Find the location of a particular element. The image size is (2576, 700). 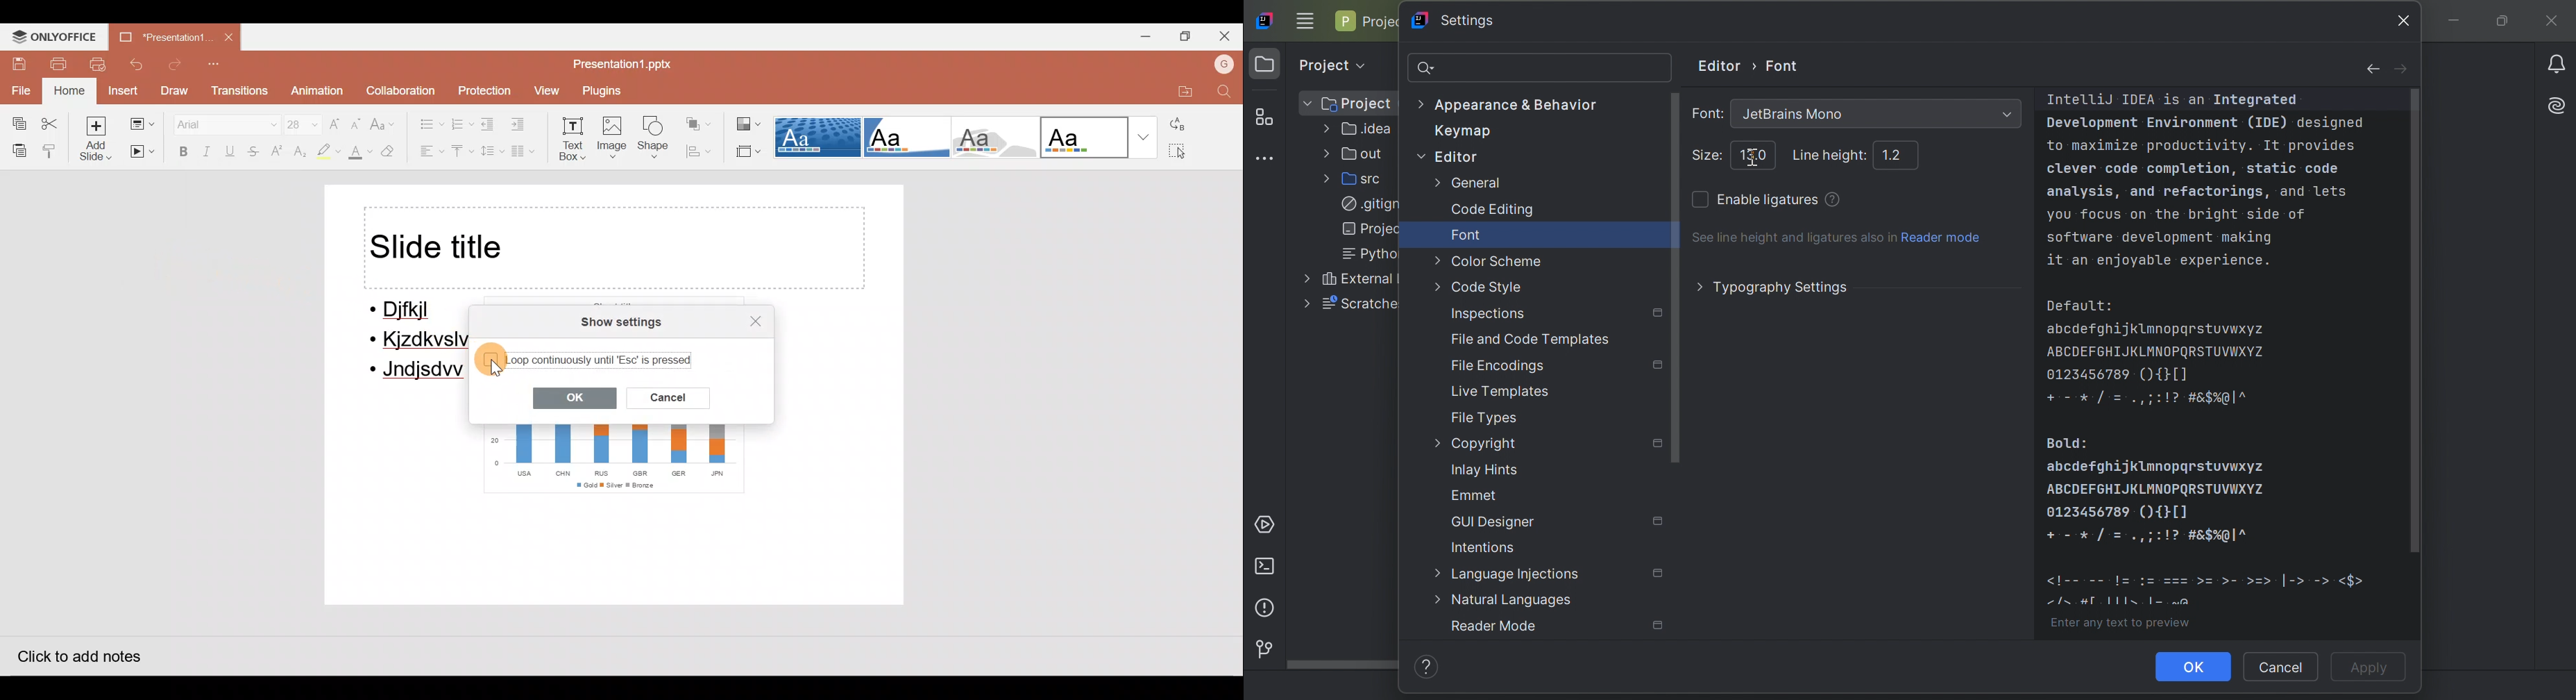

Animation is located at coordinates (313, 91).